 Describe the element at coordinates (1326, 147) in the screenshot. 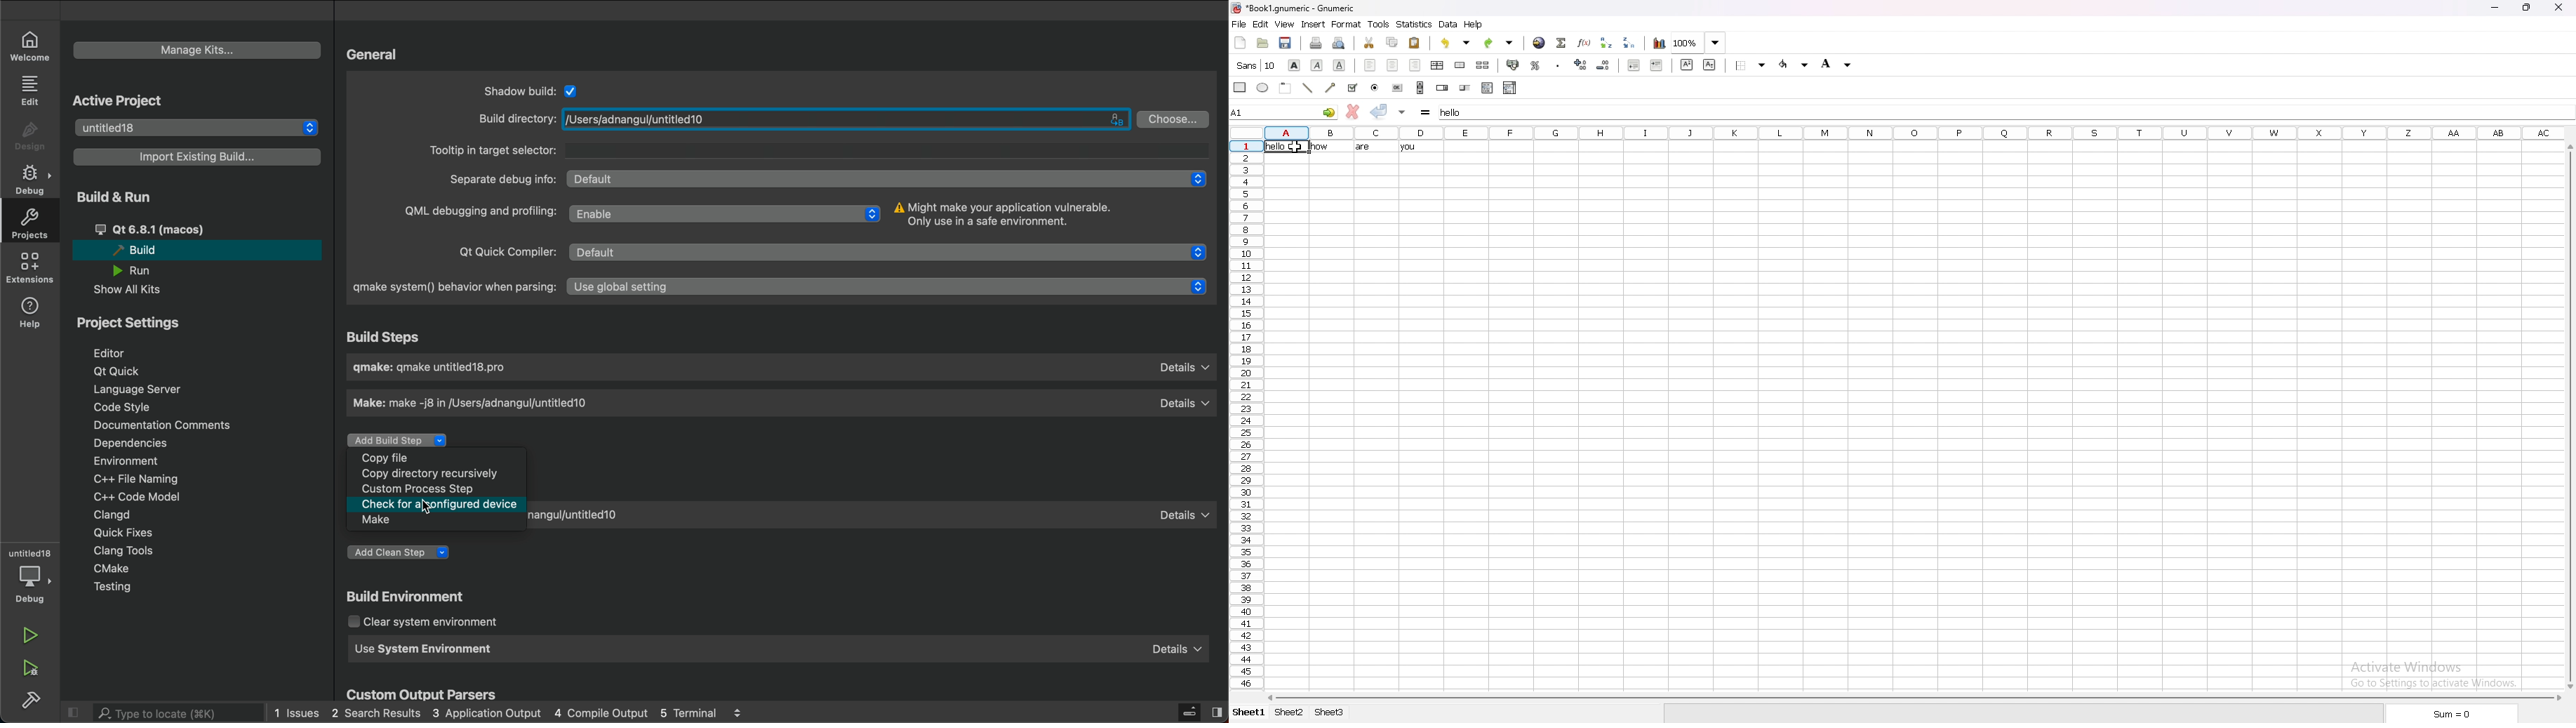

I see `how` at that location.